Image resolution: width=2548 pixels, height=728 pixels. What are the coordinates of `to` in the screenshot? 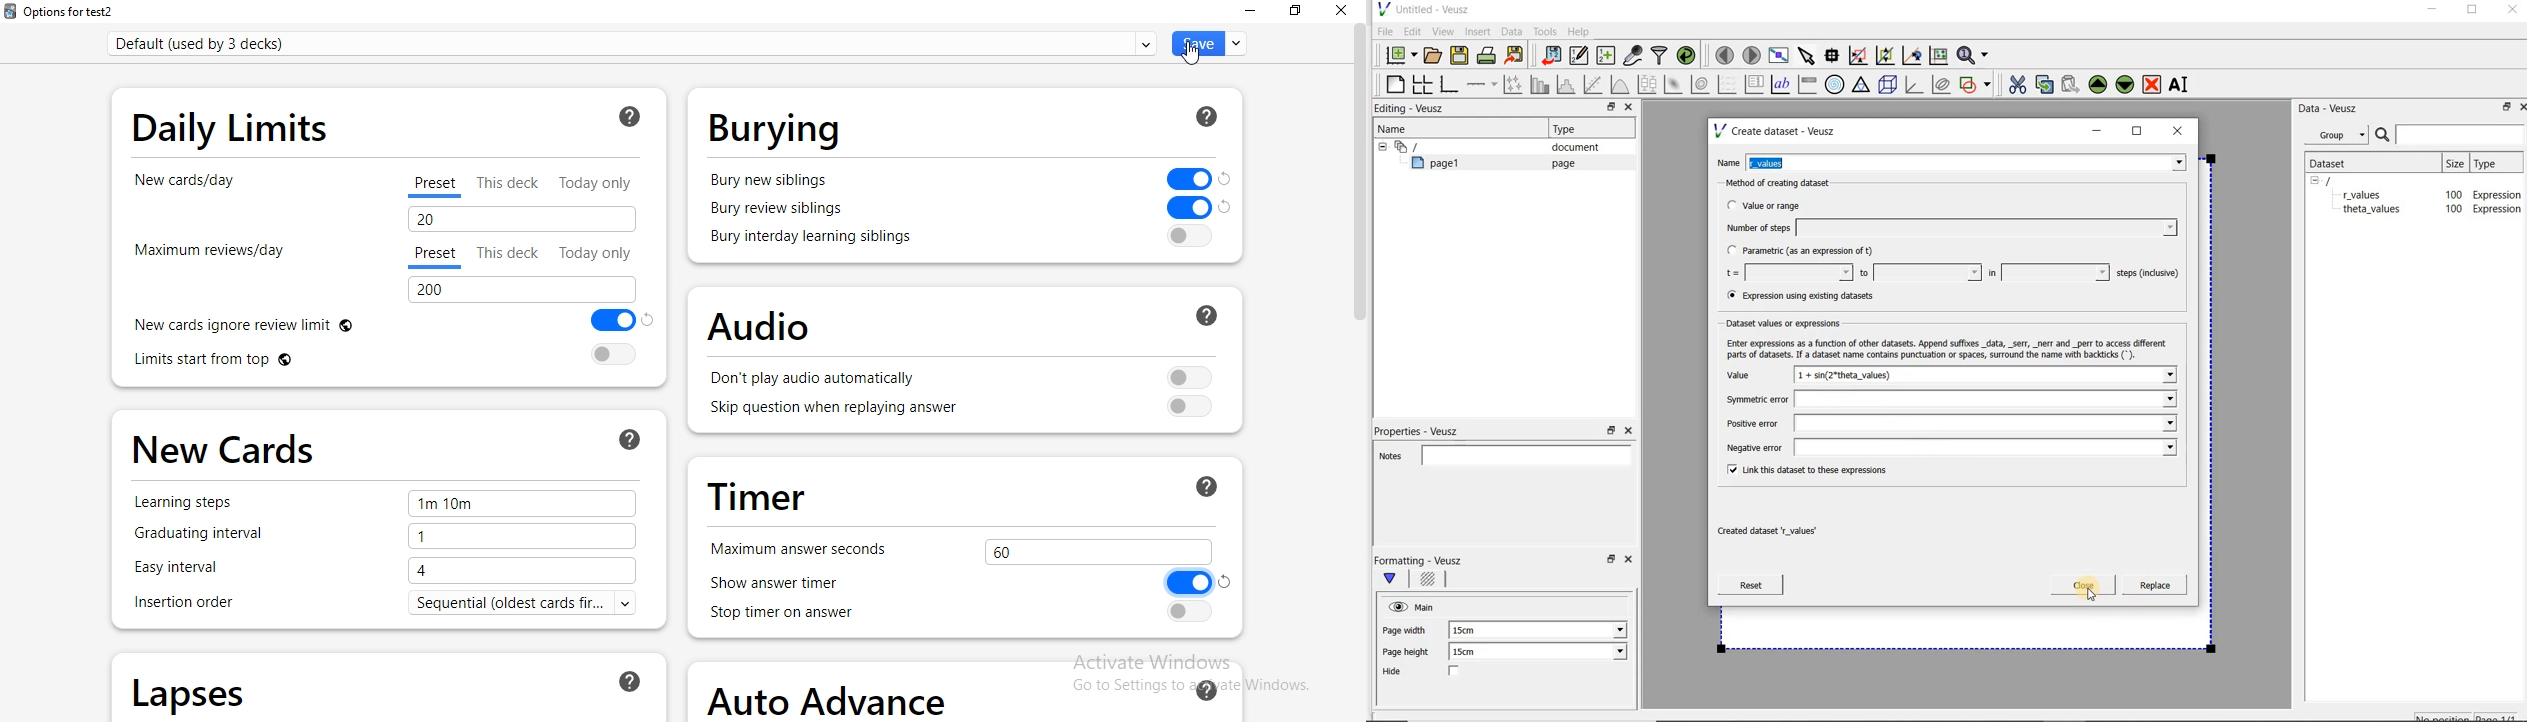 It's located at (1919, 272).